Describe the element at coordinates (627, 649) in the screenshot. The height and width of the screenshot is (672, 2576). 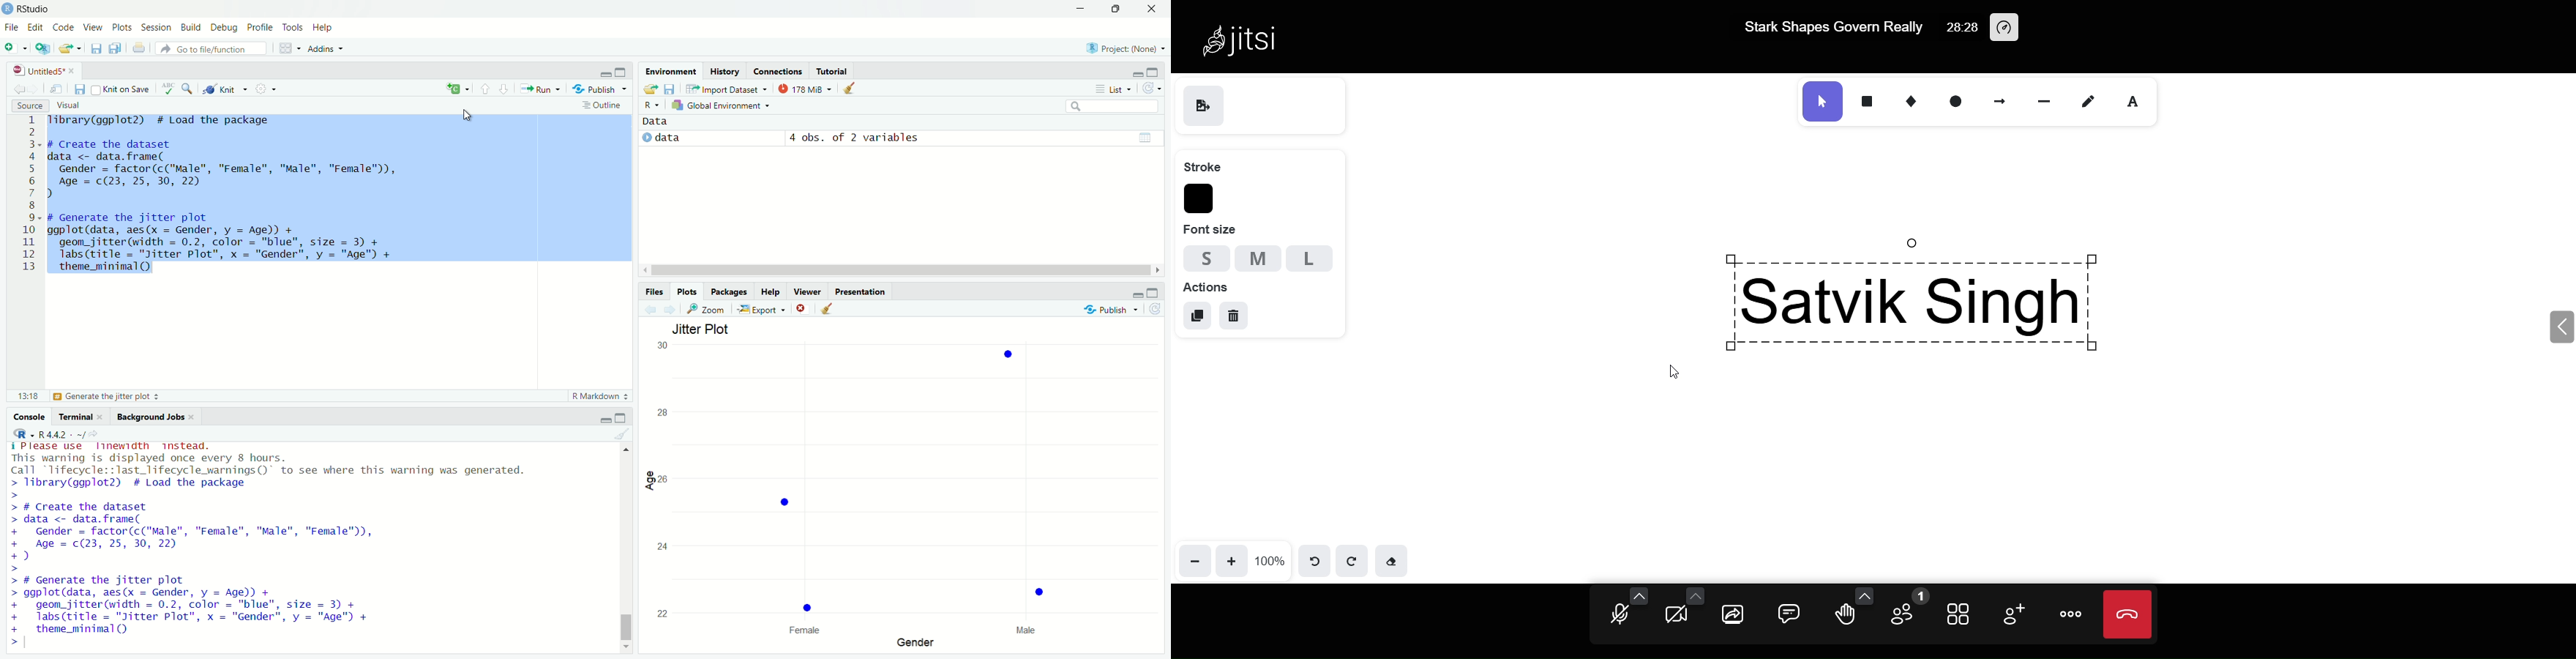
I see `move down ` at that location.